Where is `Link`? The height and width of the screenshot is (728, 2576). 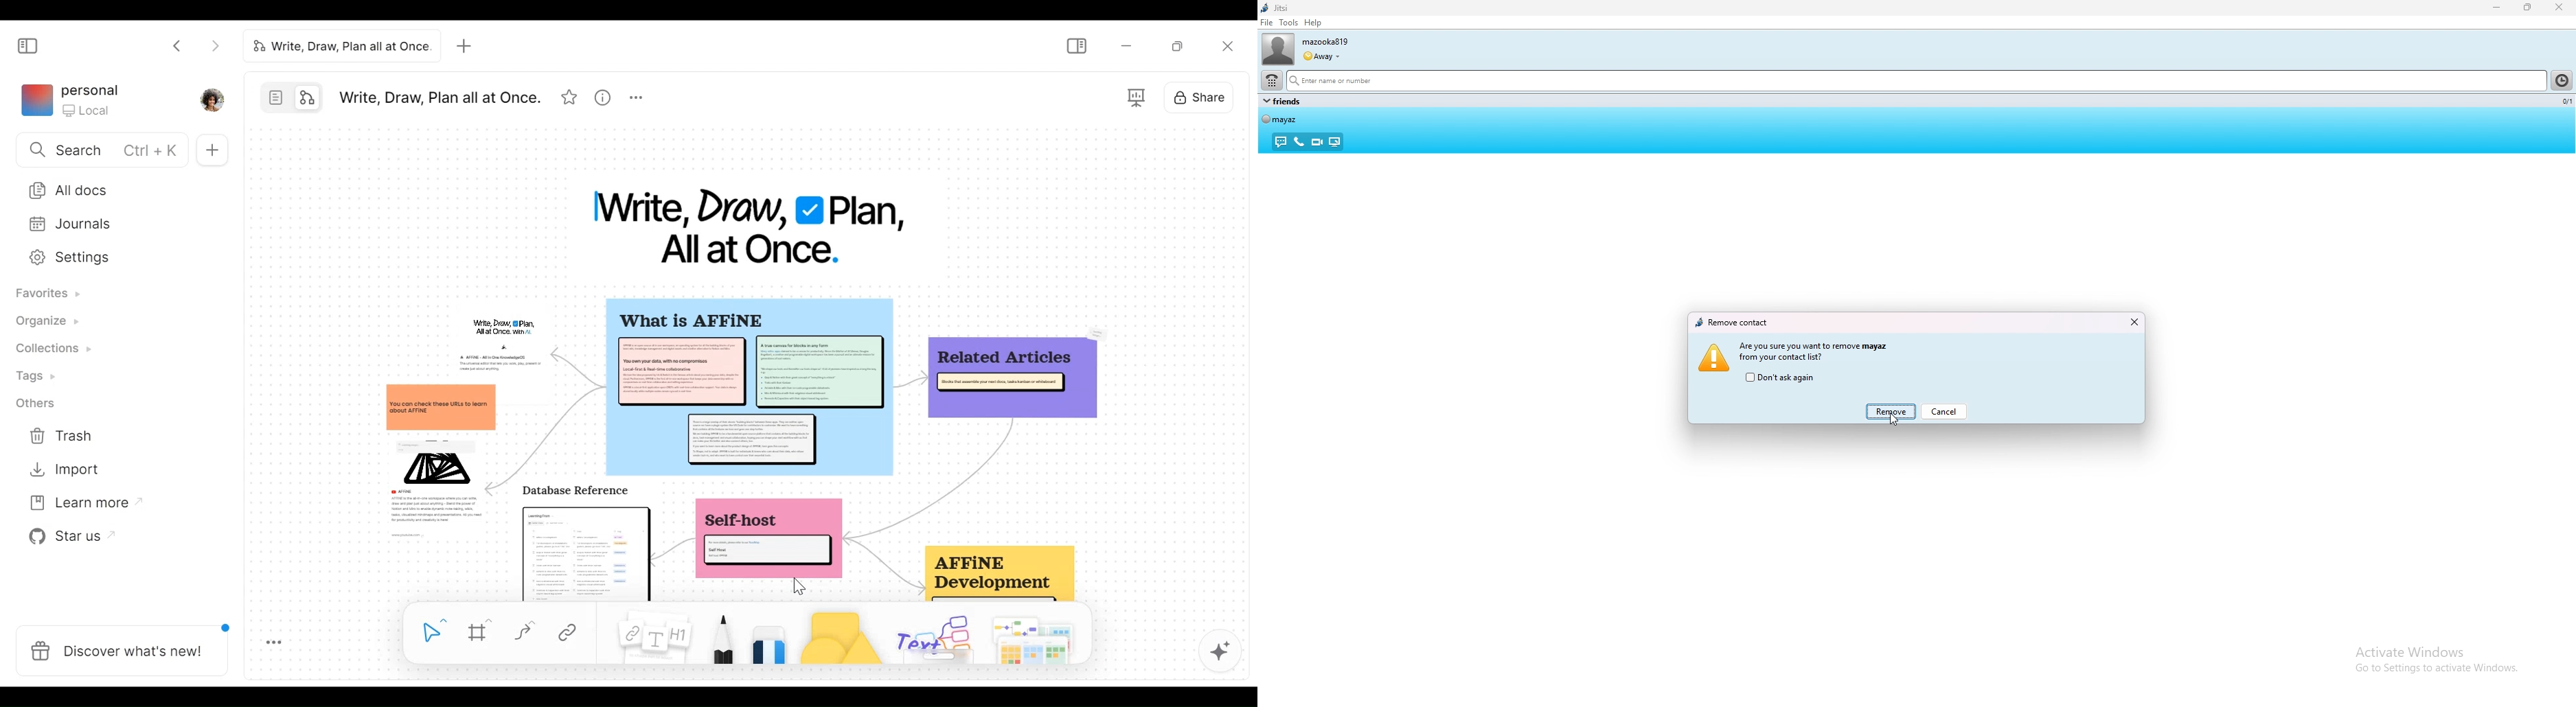
Link is located at coordinates (571, 633).